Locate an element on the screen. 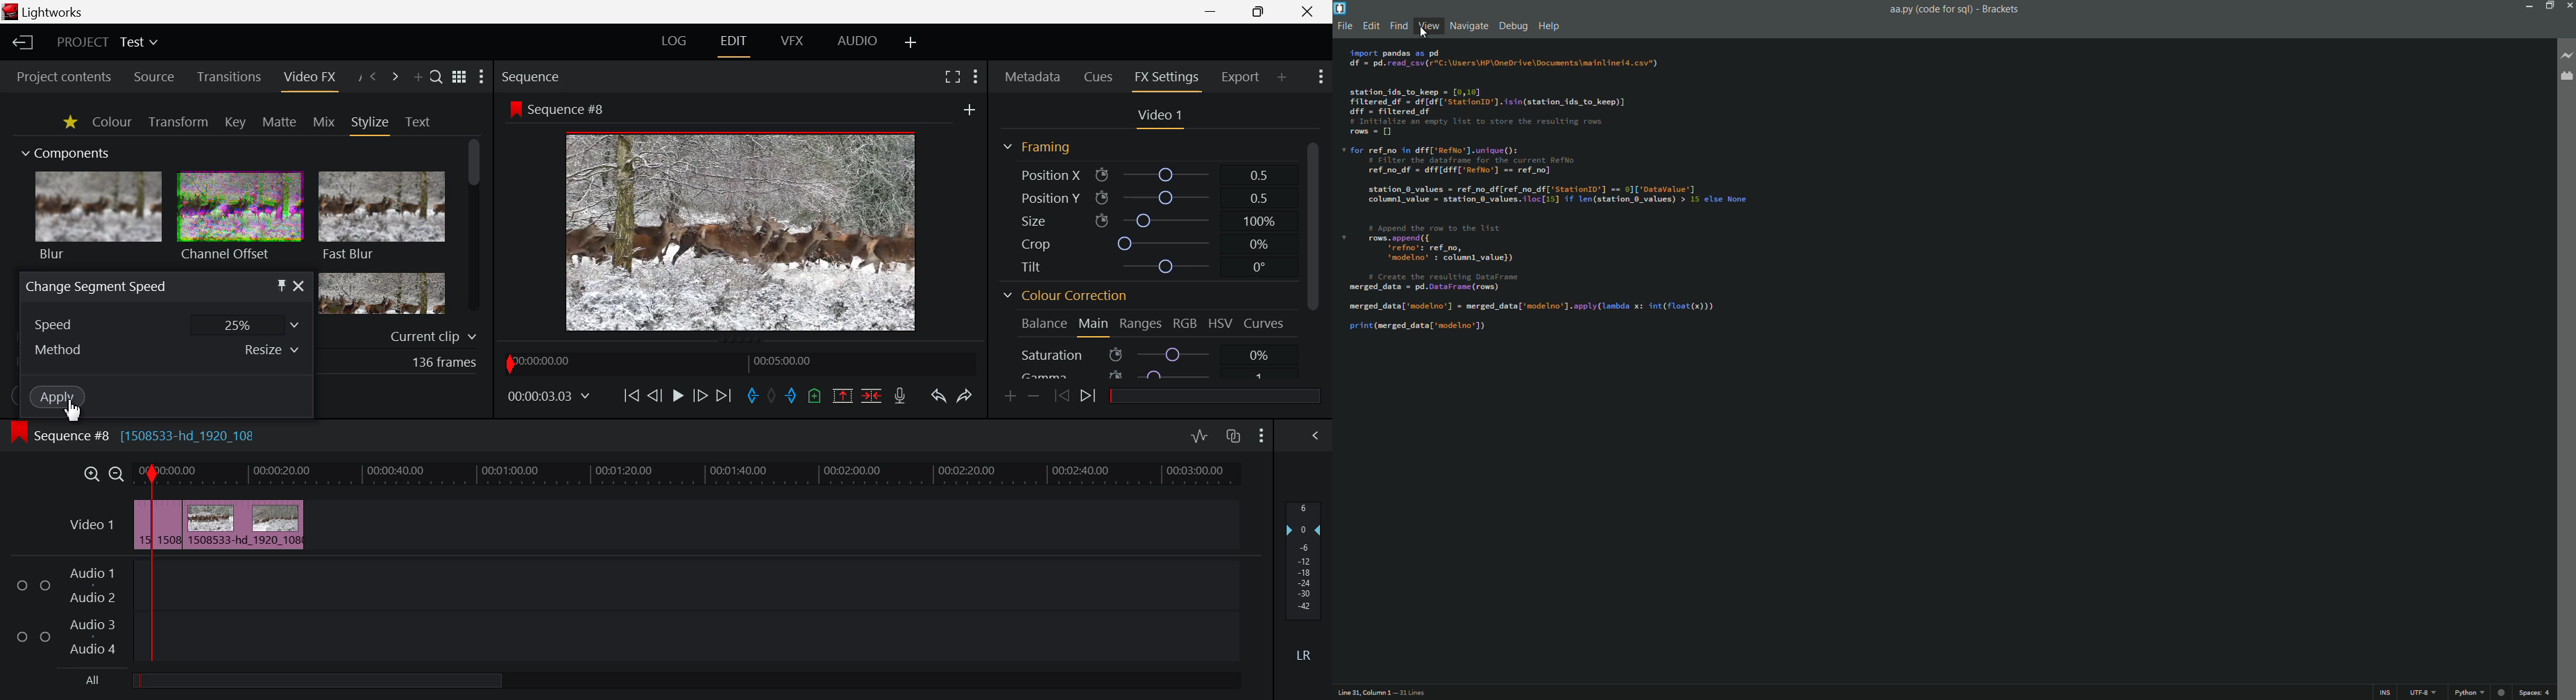 The width and height of the screenshot is (2576, 700). file menu is located at coordinates (1345, 25).